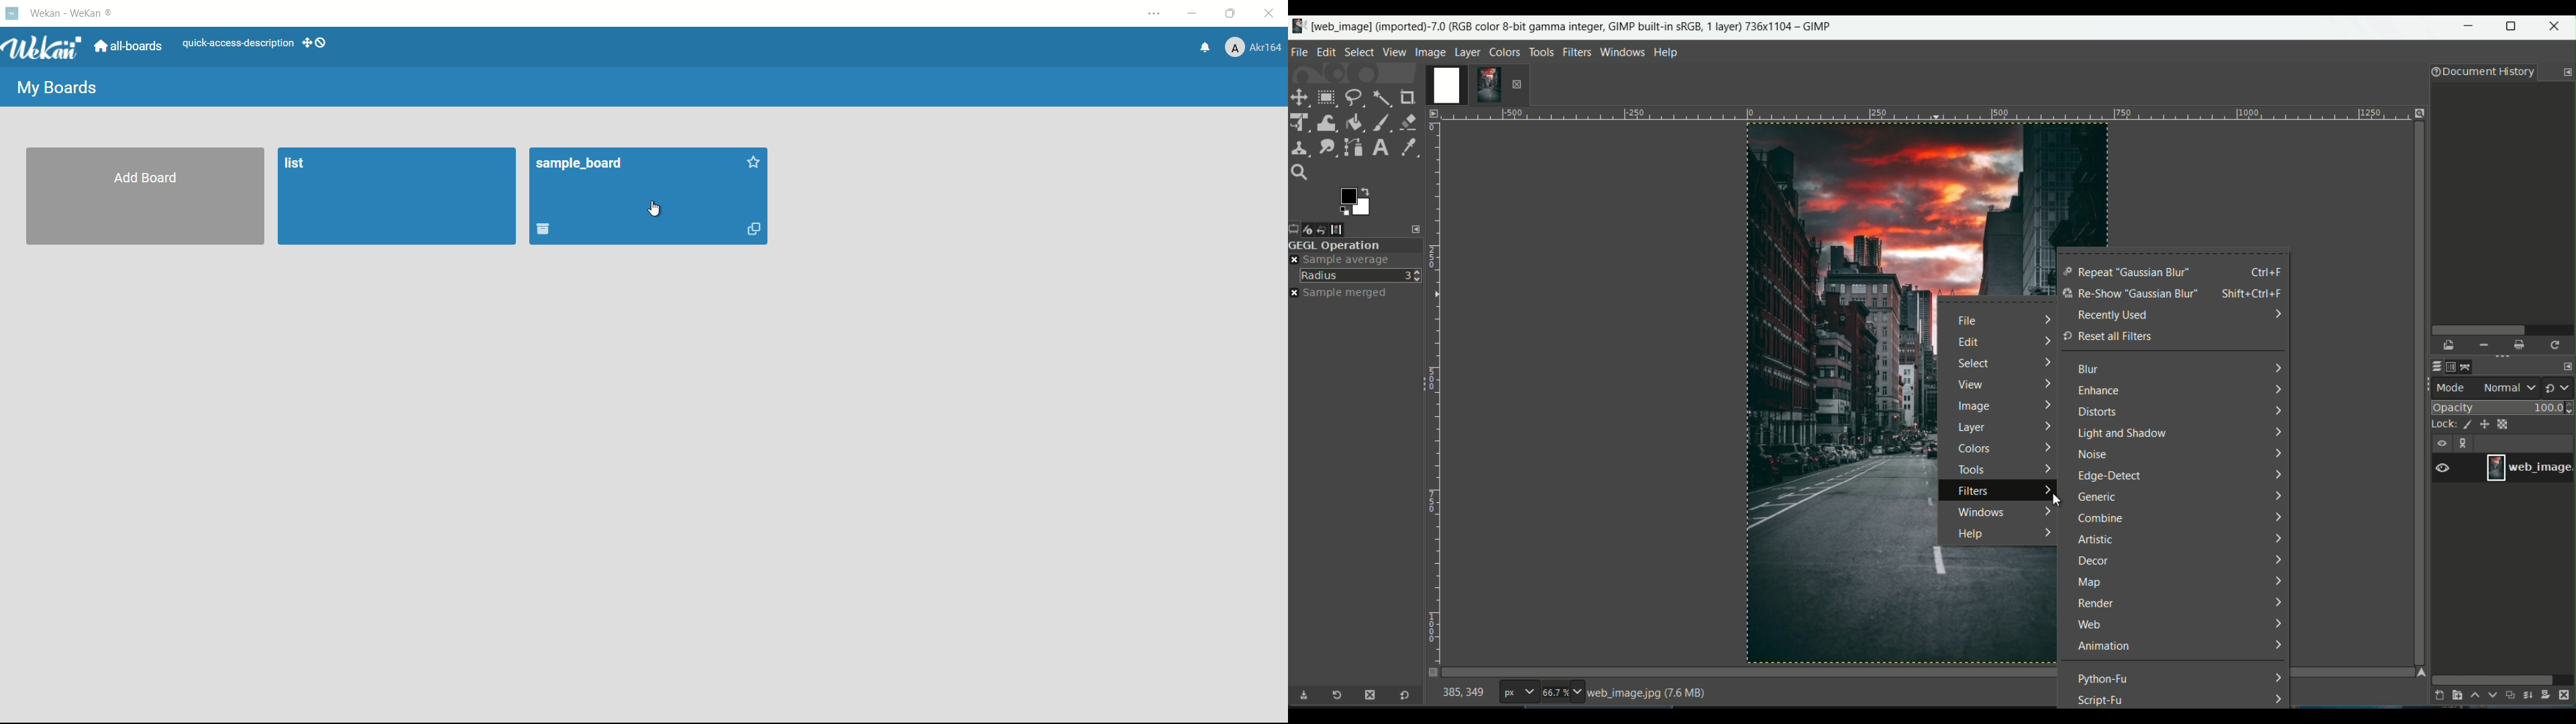 The image size is (2576, 728). What do you see at coordinates (1517, 84) in the screenshot?
I see `remove image` at bounding box center [1517, 84].